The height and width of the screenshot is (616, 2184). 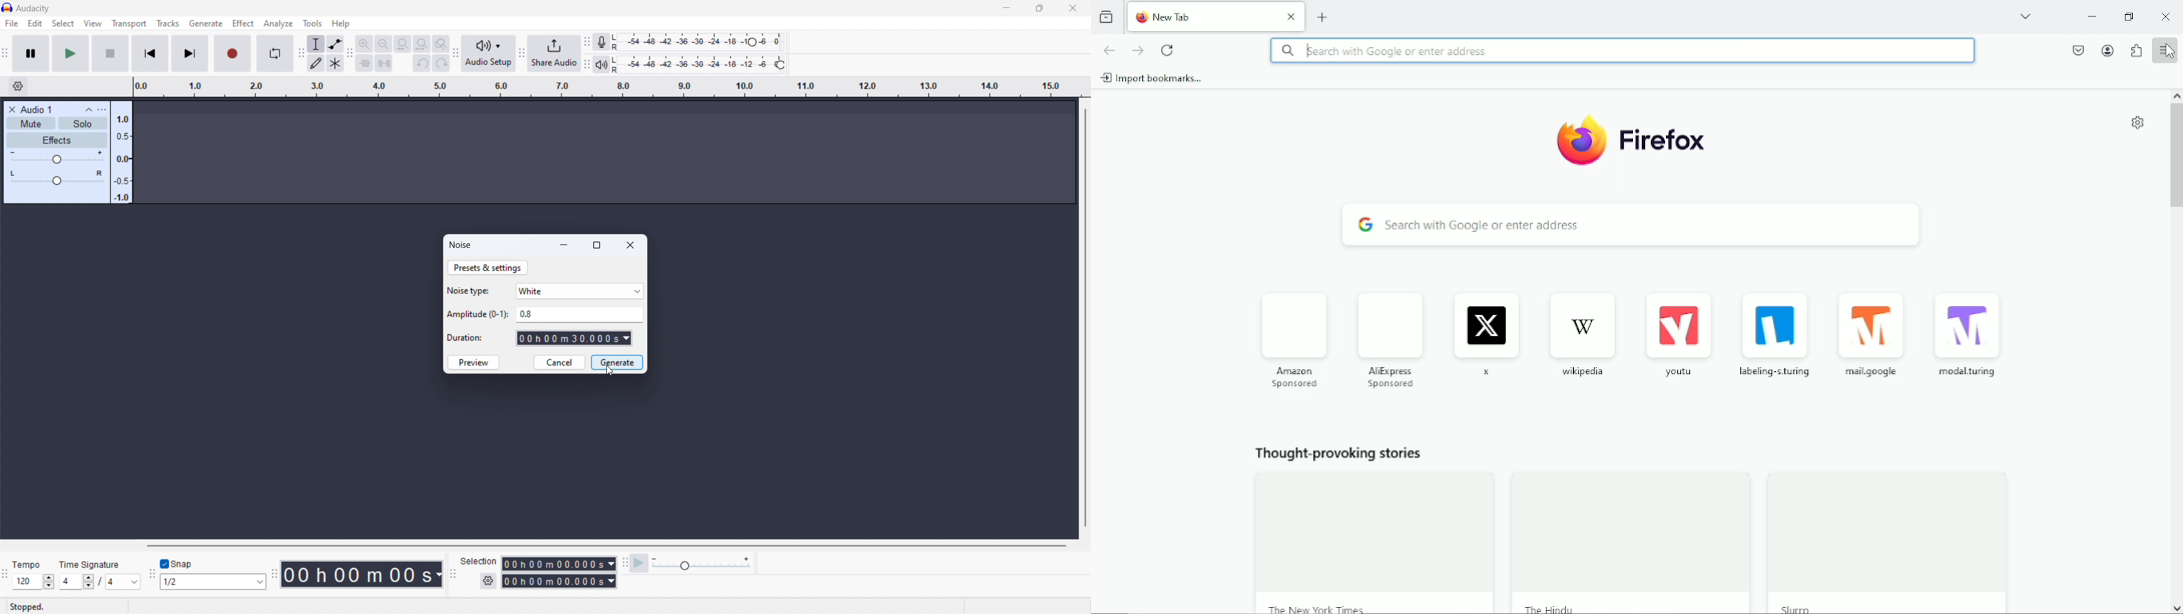 I want to click on help, so click(x=341, y=23).